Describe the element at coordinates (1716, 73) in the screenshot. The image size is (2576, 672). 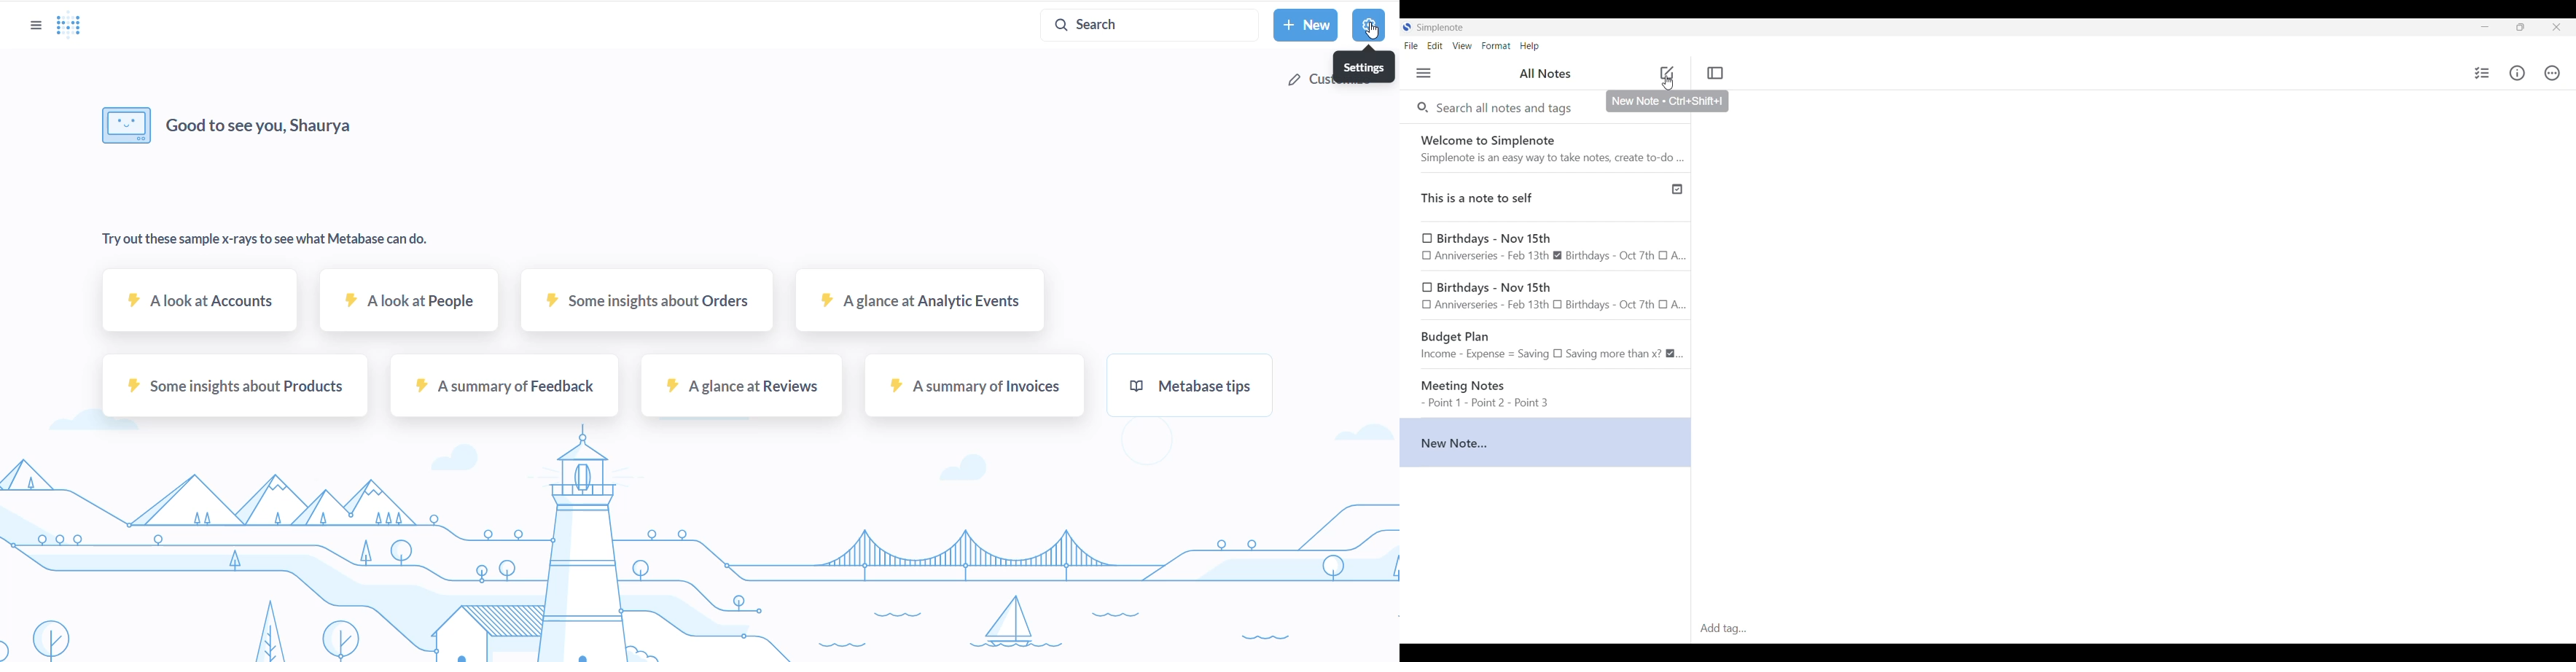
I see `Toggle focus mode` at that location.